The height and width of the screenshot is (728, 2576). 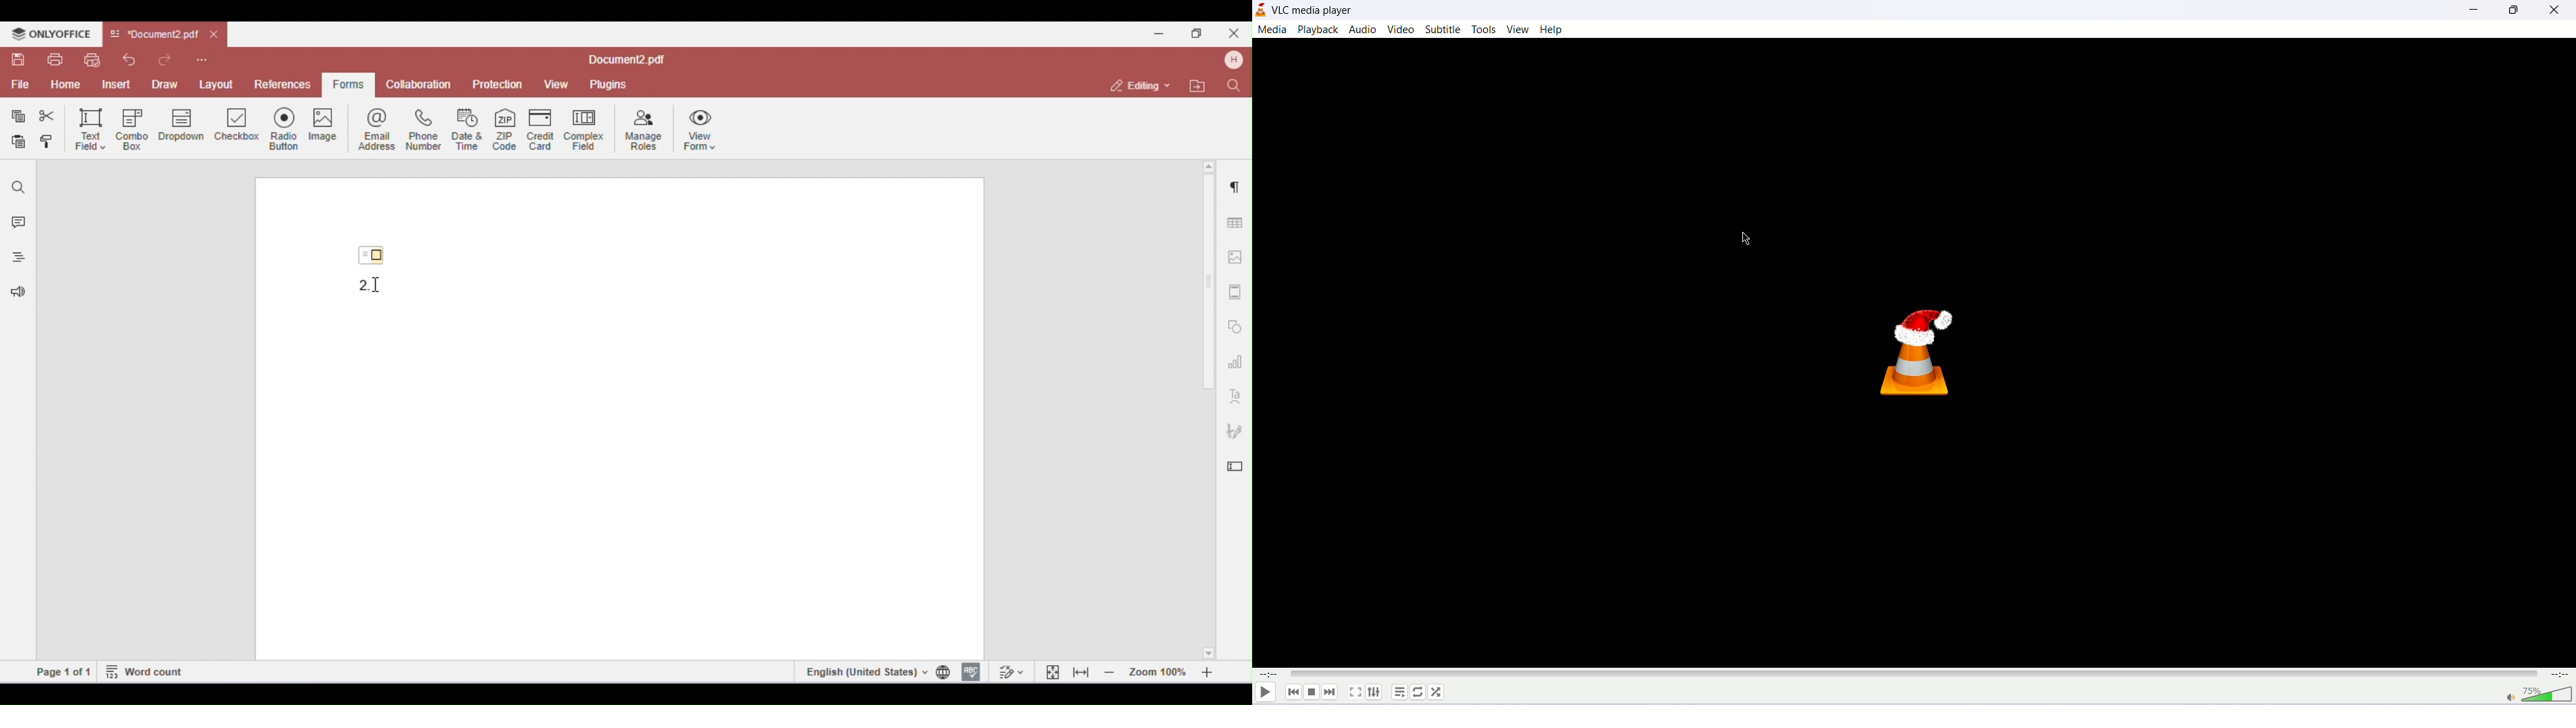 What do you see at coordinates (1518, 29) in the screenshot?
I see `view` at bounding box center [1518, 29].